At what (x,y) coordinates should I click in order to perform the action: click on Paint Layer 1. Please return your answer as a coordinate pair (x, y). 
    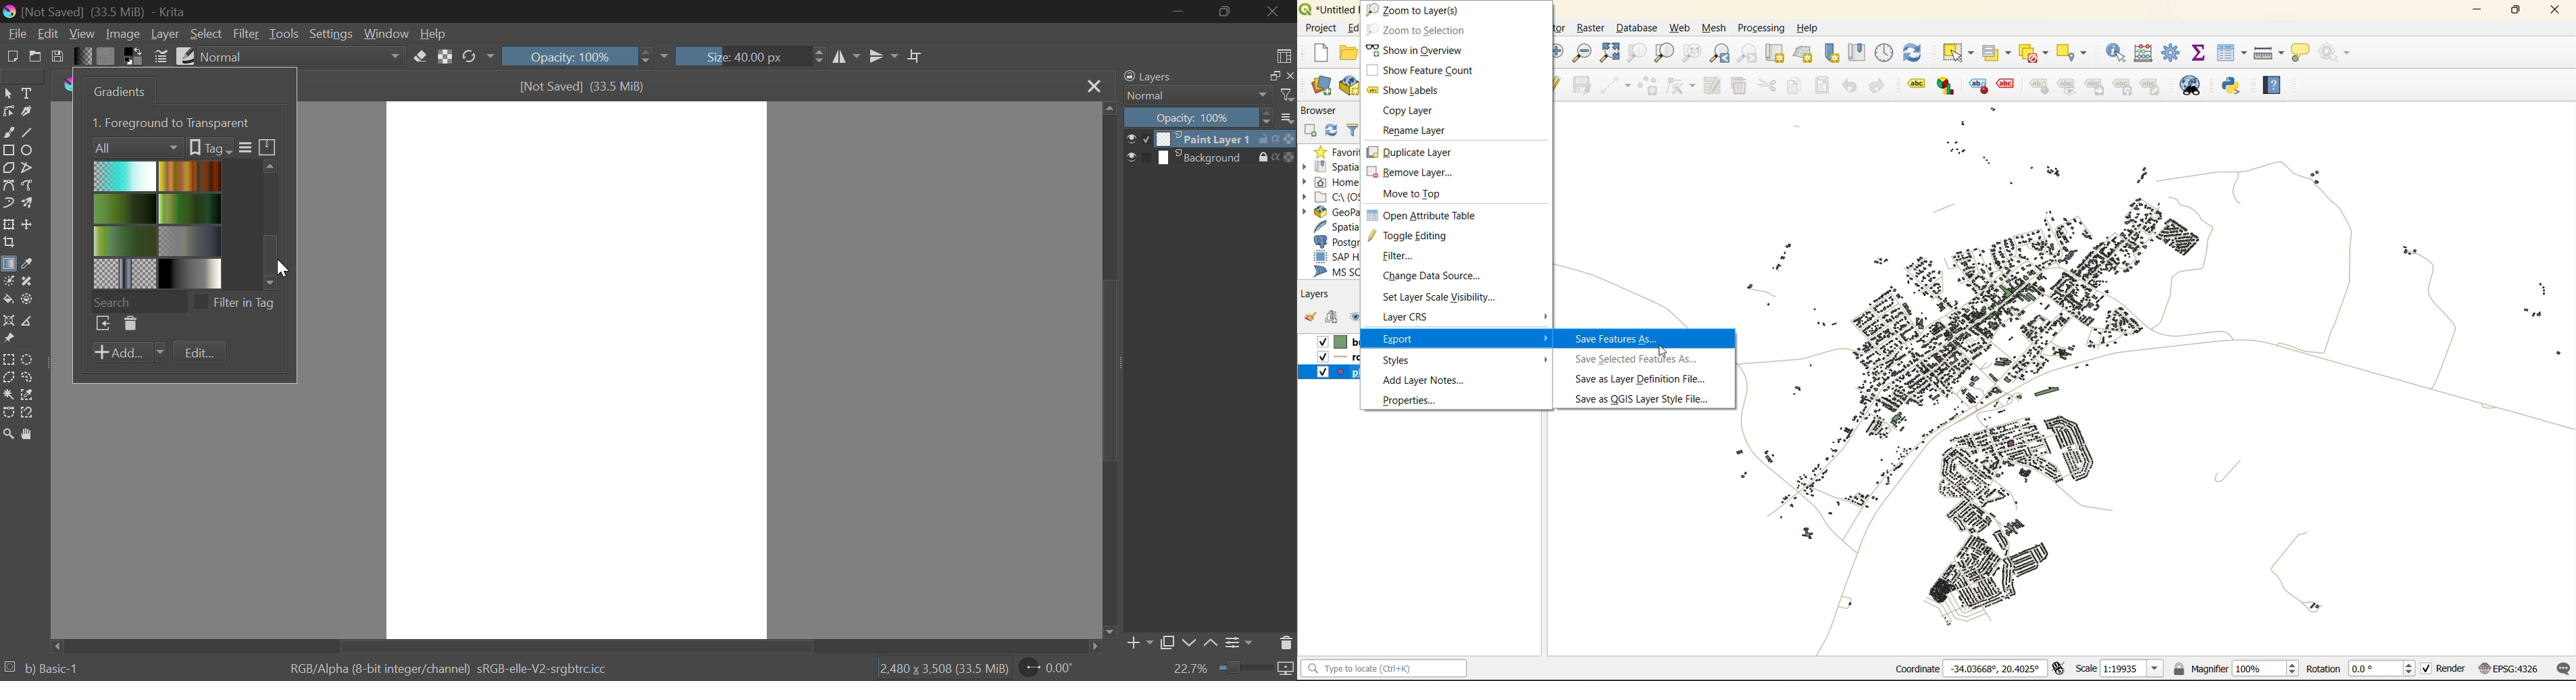
    Looking at the image, I should click on (1207, 137).